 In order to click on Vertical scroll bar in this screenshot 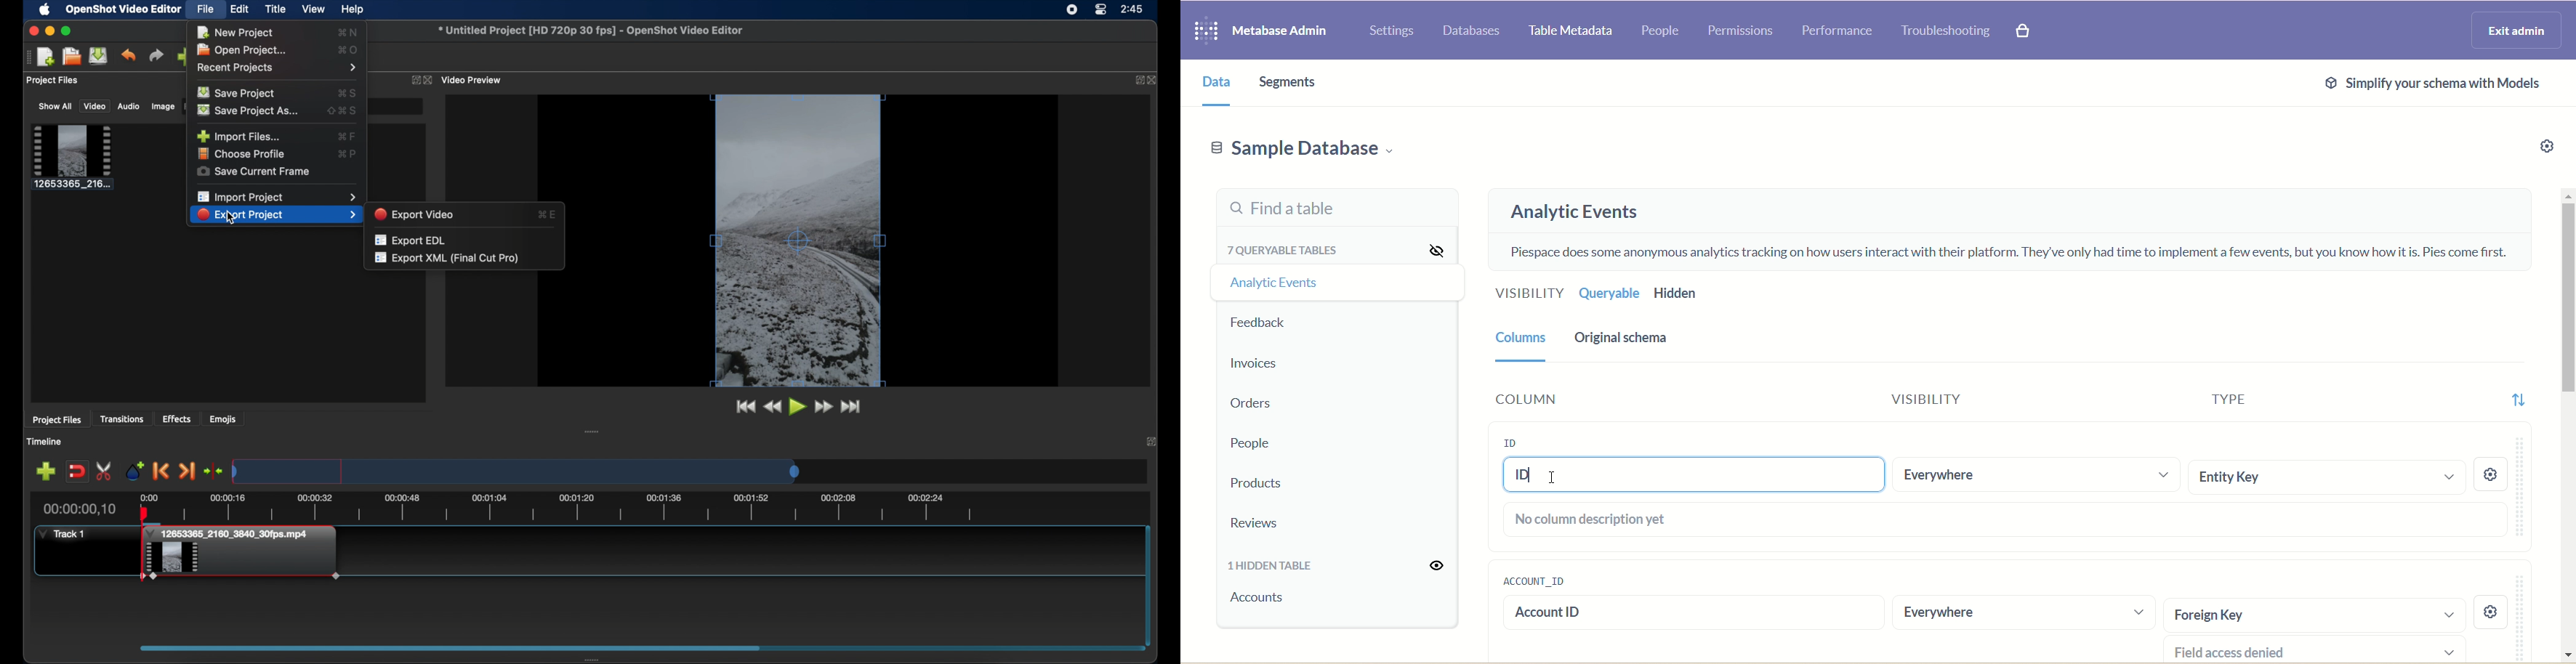, I will do `click(2566, 426)`.